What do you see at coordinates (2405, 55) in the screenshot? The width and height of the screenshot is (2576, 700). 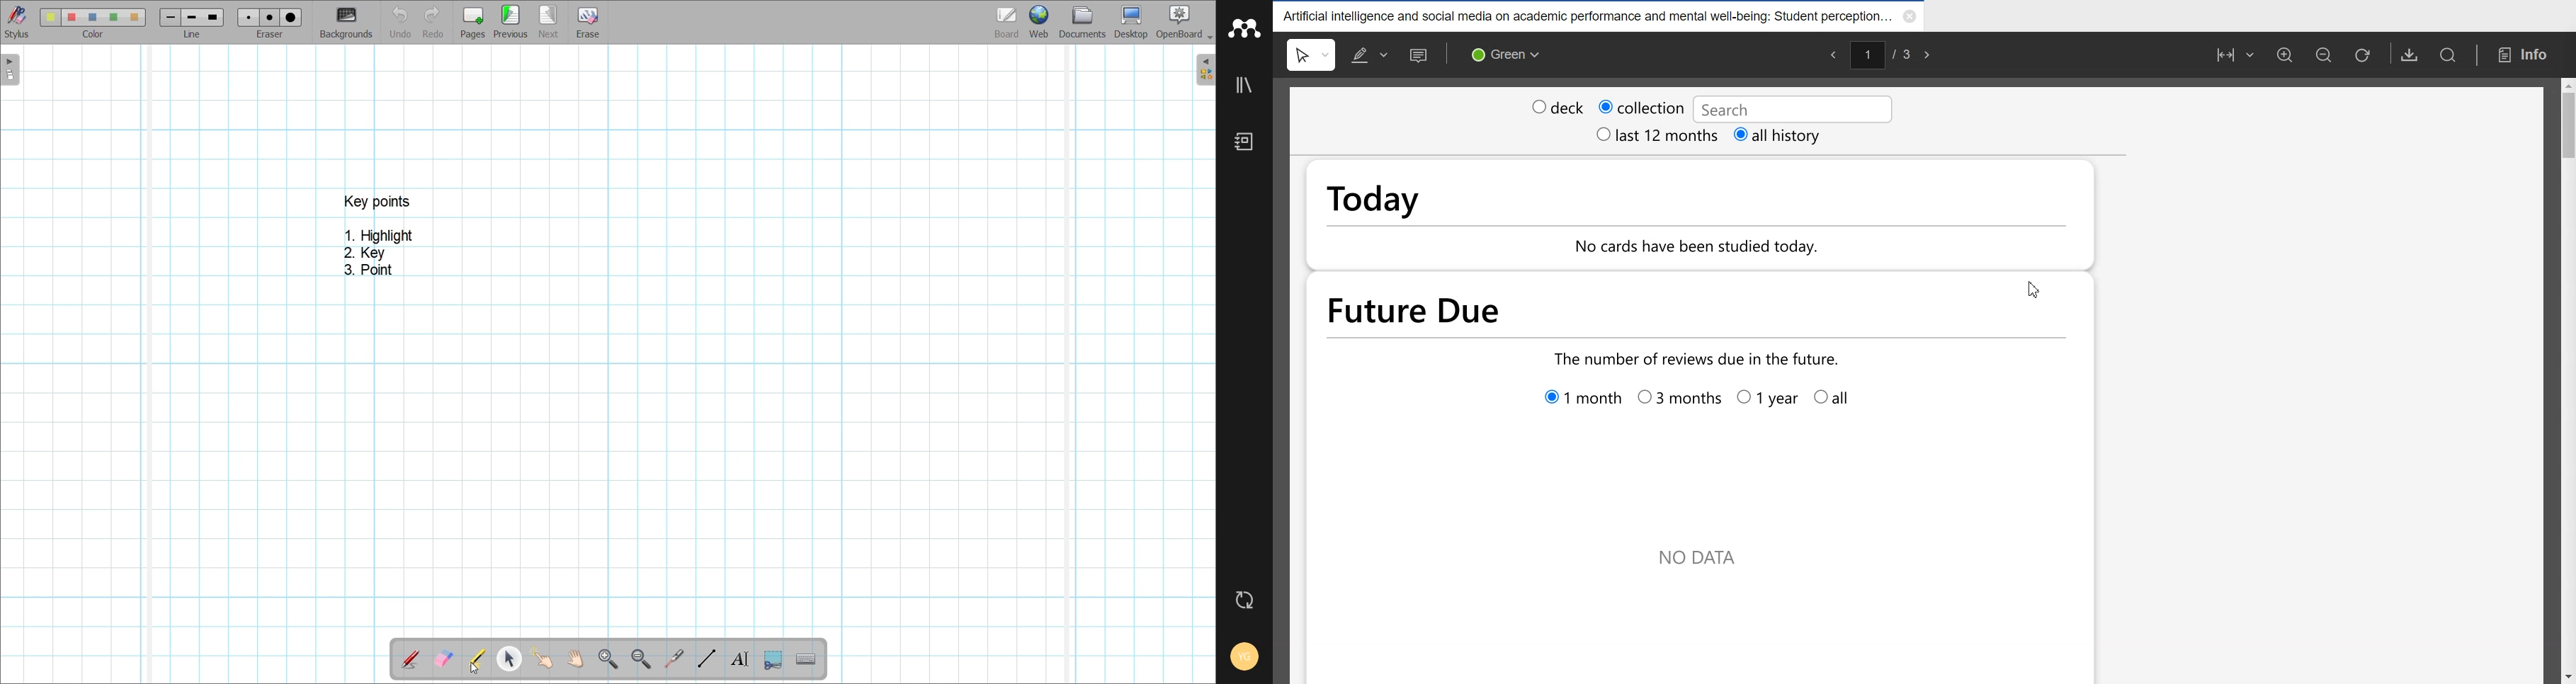 I see `Download` at bounding box center [2405, 55].